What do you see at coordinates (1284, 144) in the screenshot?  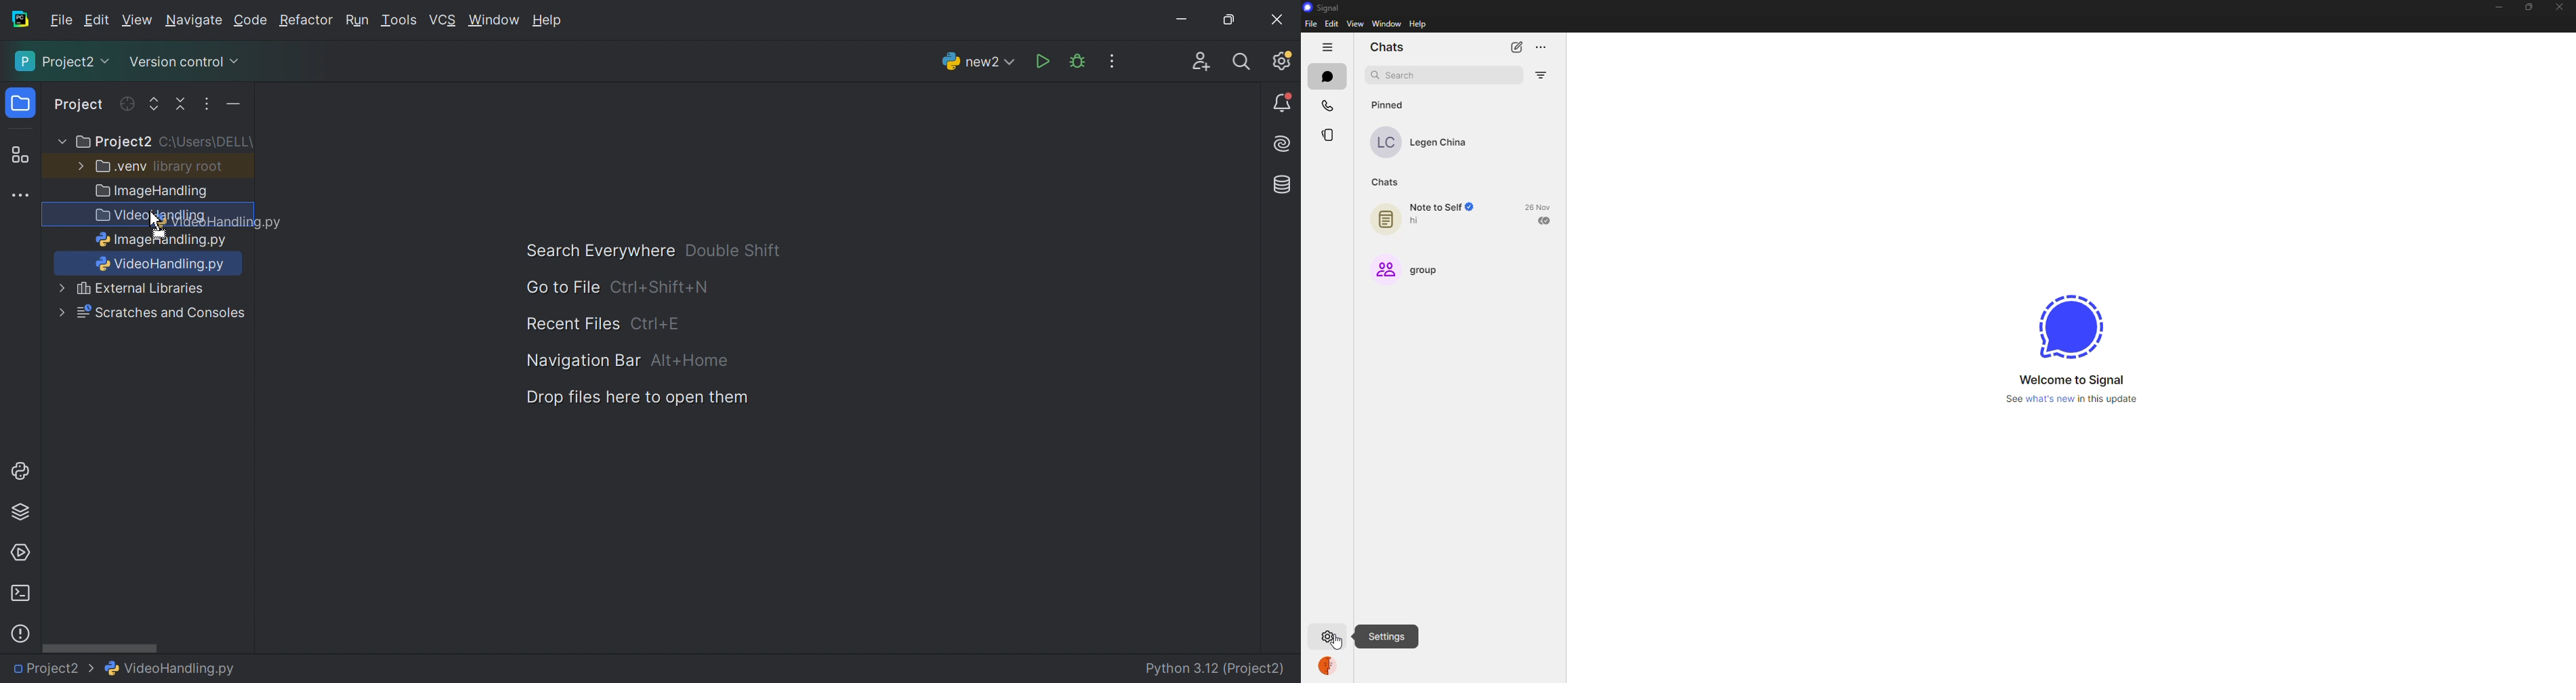 I see `AI Assistant` at bounding box center [1284, 144].